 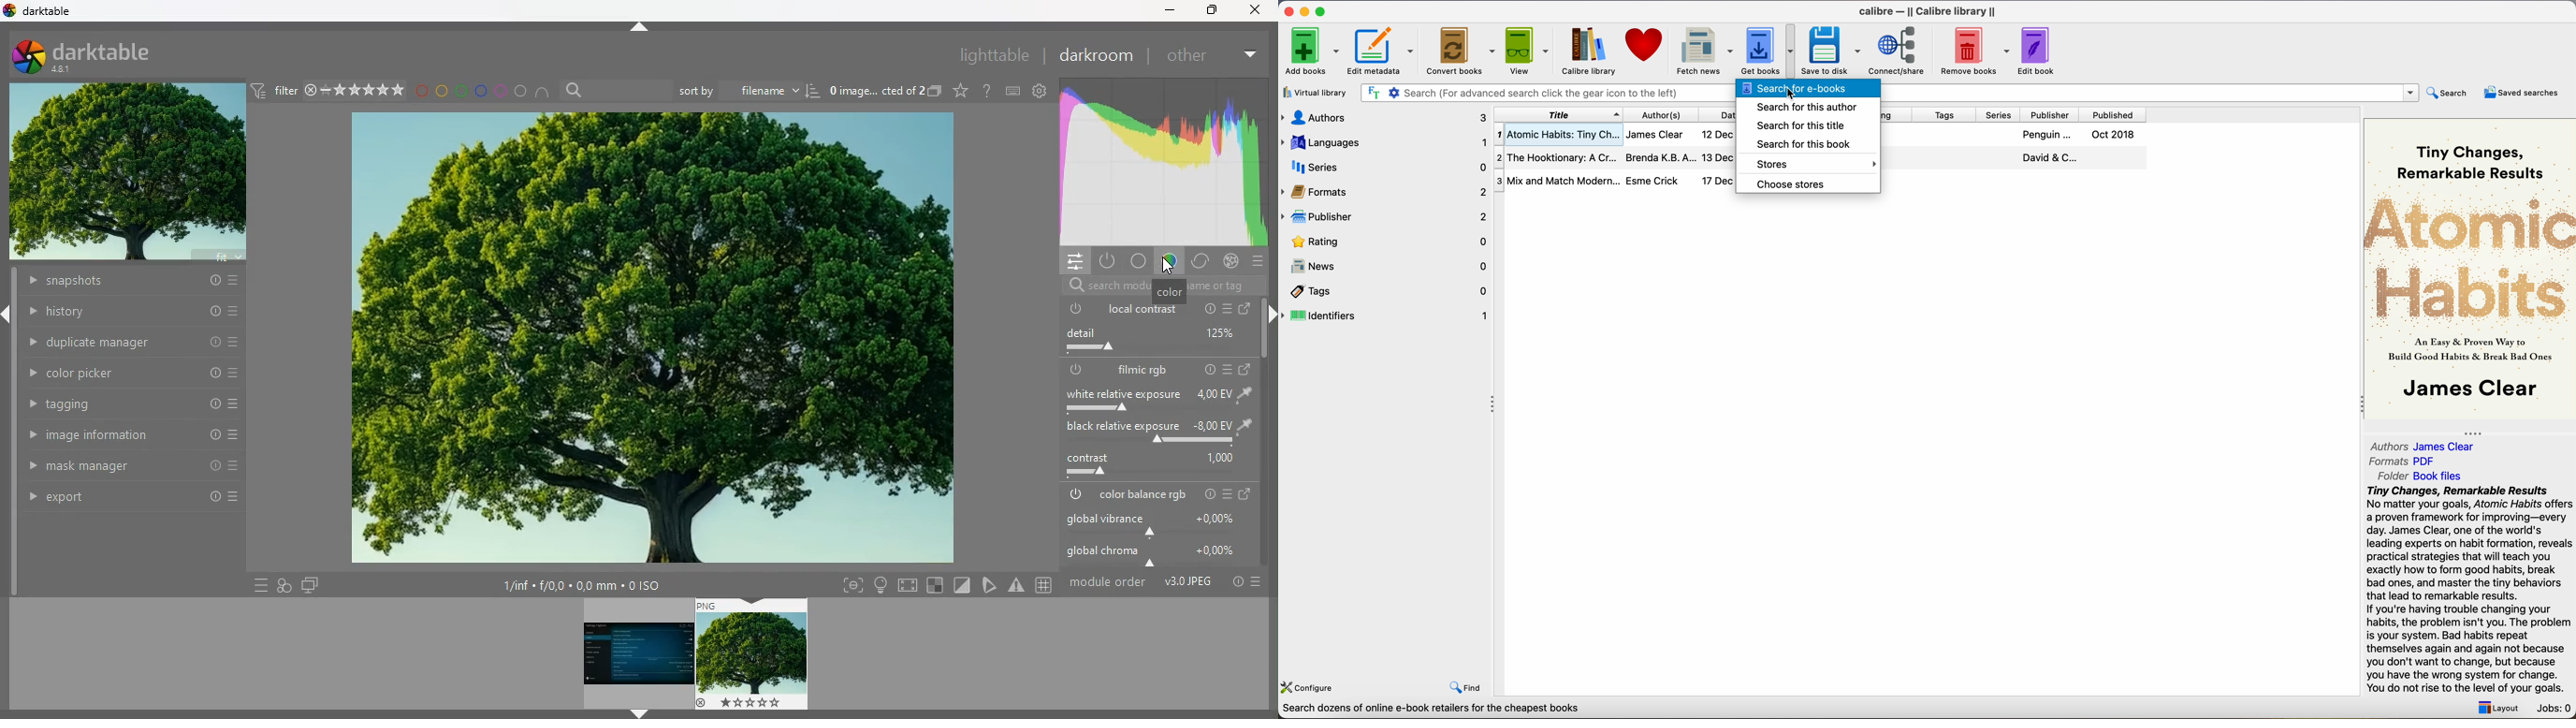 I want to click on remove books, so click(x=1976, y=52).